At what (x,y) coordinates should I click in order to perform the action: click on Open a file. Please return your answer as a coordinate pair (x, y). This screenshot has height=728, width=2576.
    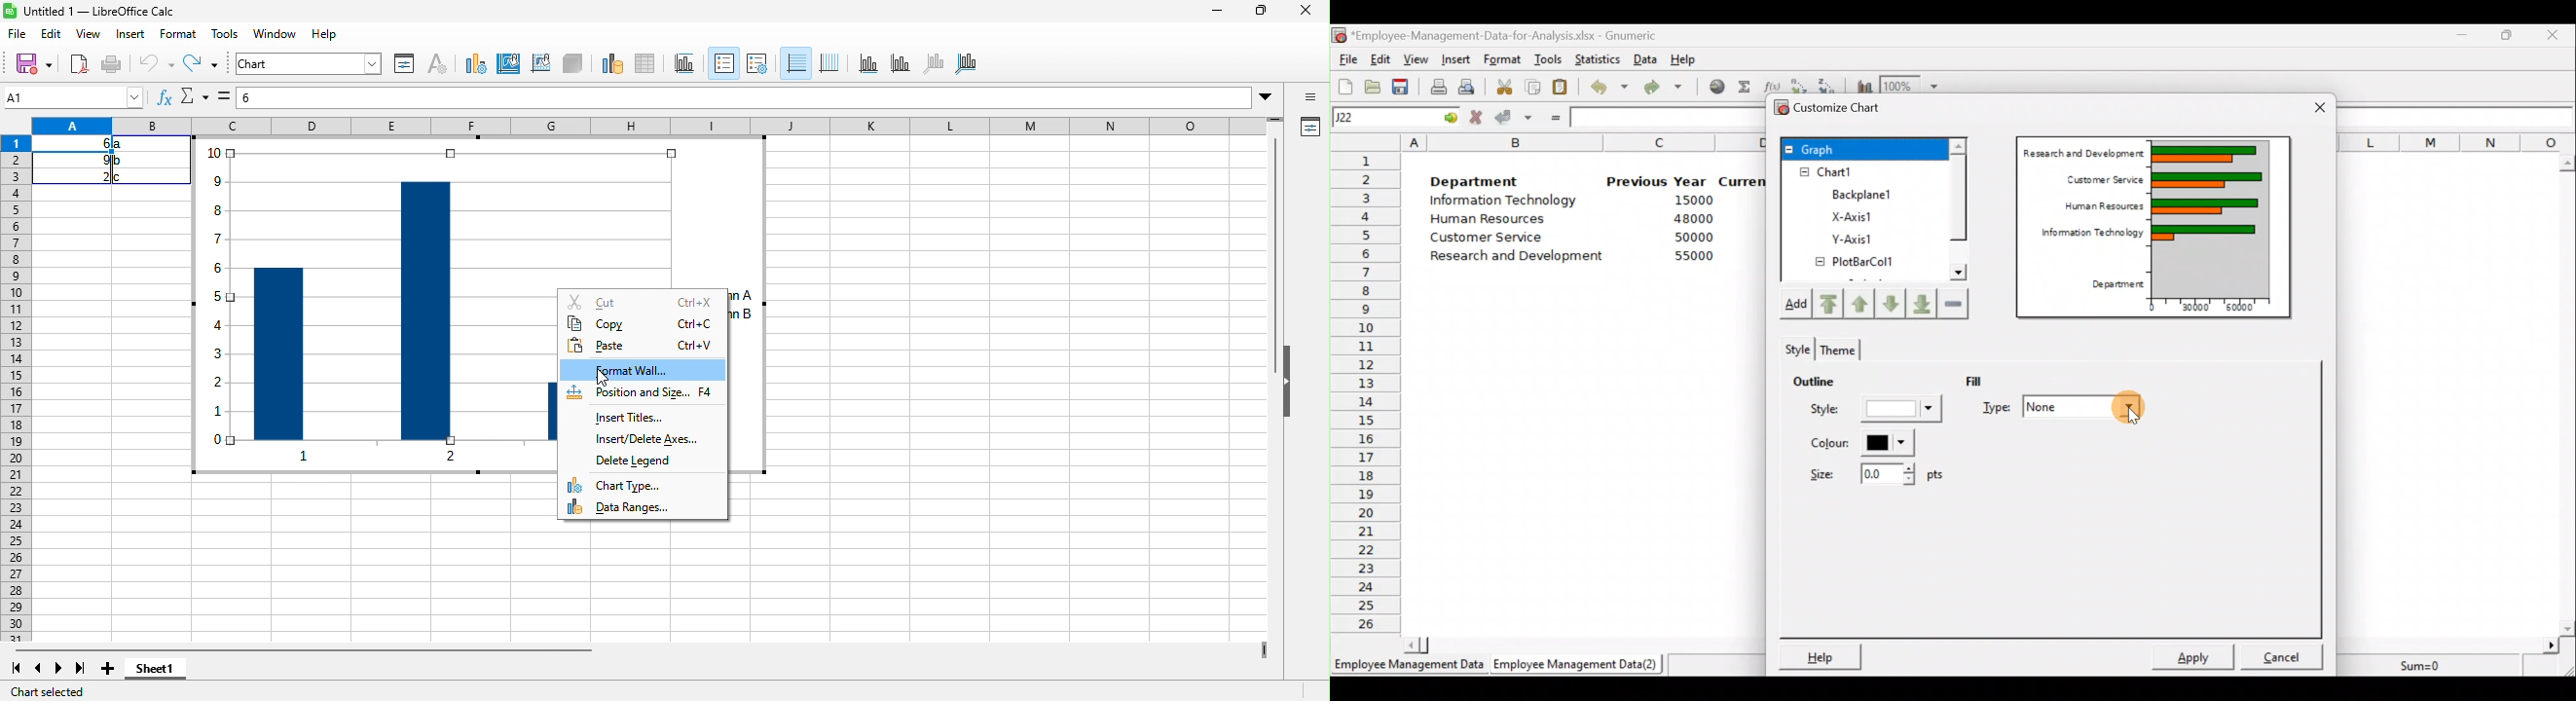
    Looking at the image, I should click on (1372, 85).